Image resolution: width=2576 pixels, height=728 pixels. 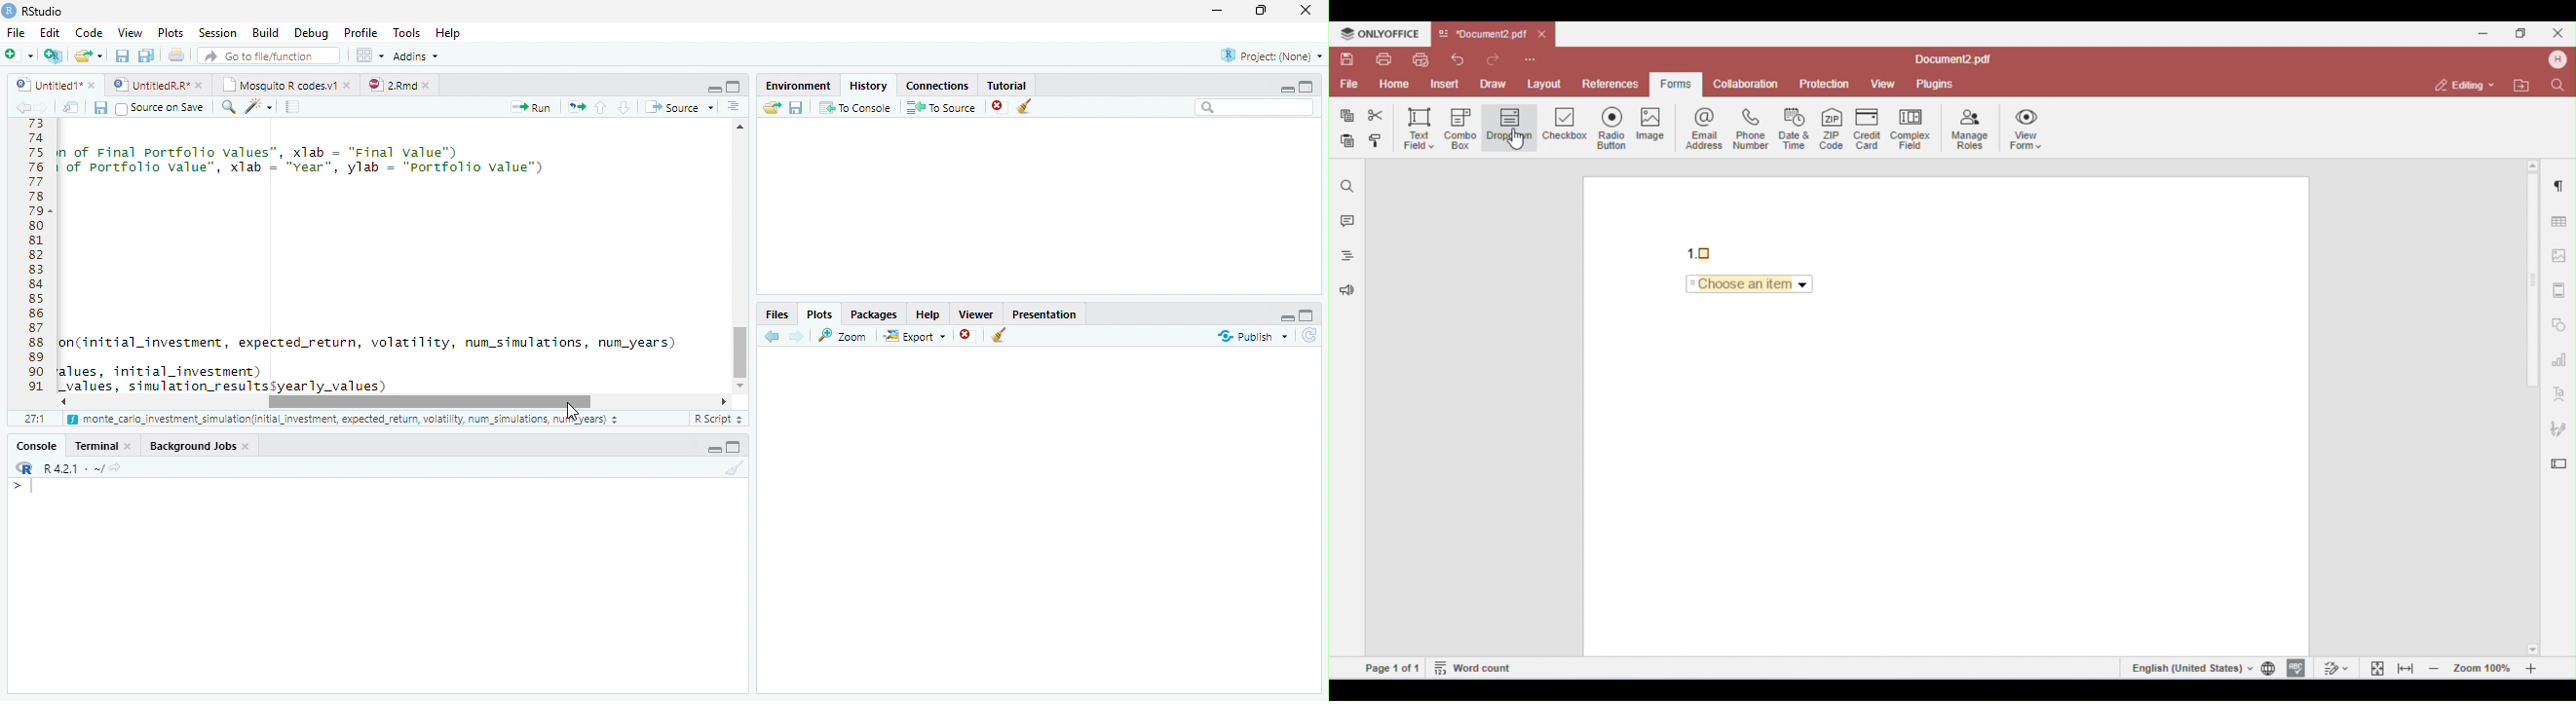 What do you see at coordinates (796, 107) in the screenshot?
I see `Save` at bounding box center [796, 107].